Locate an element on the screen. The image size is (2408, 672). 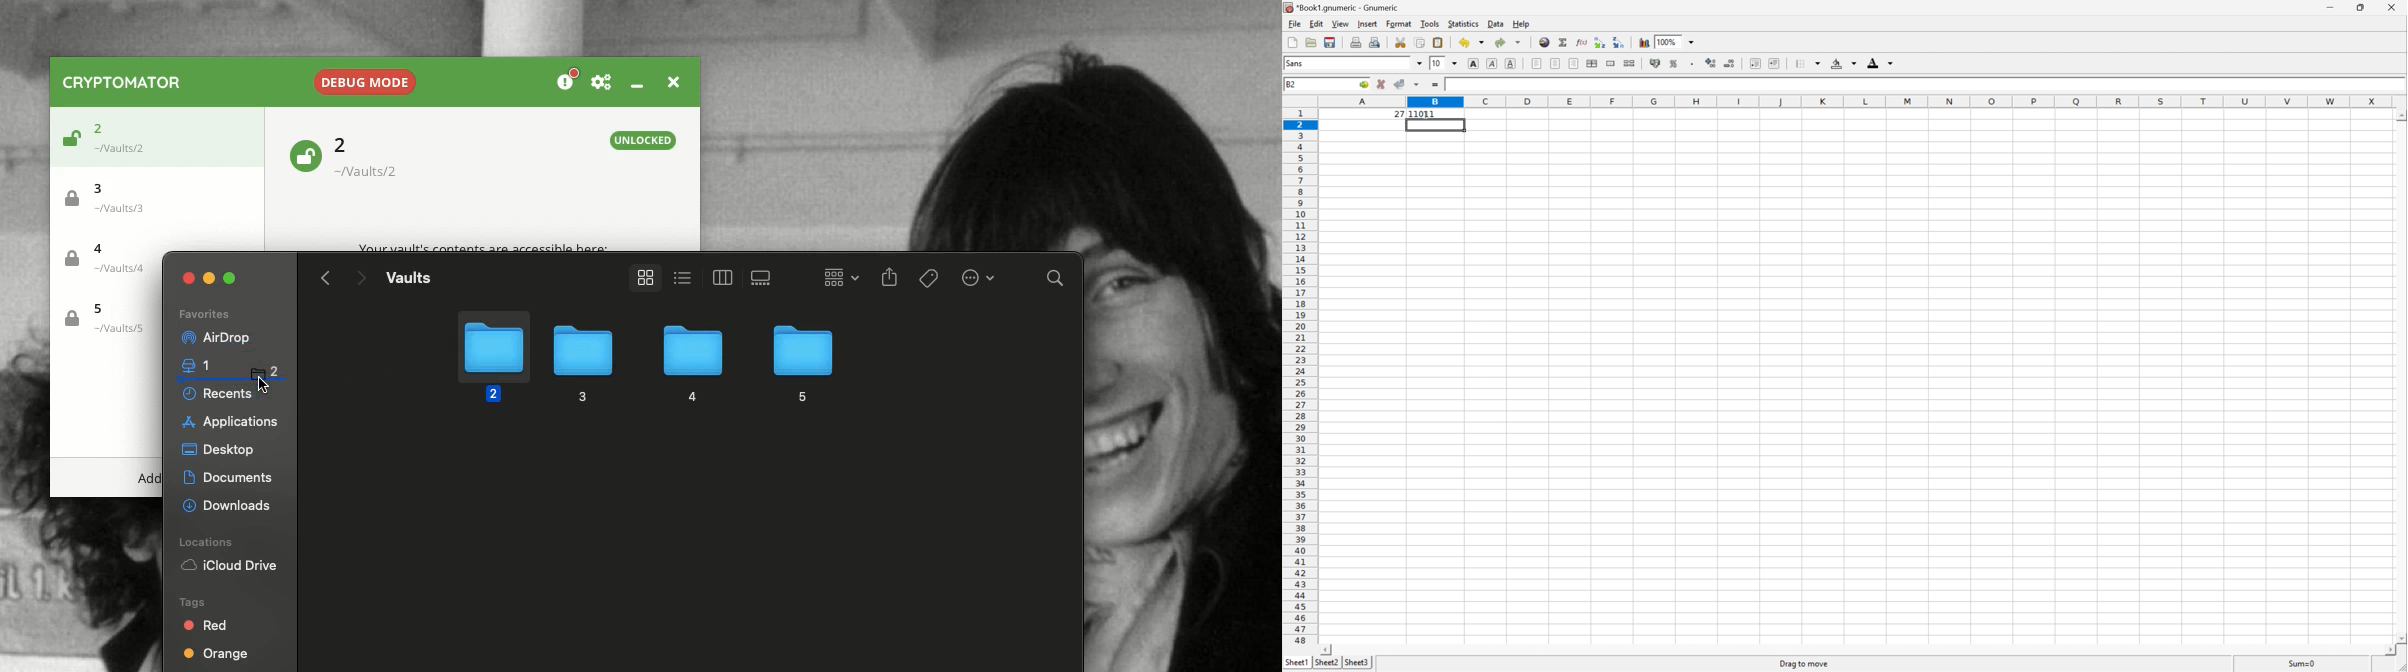
Vault 2 is located at coordinates (126, 134).